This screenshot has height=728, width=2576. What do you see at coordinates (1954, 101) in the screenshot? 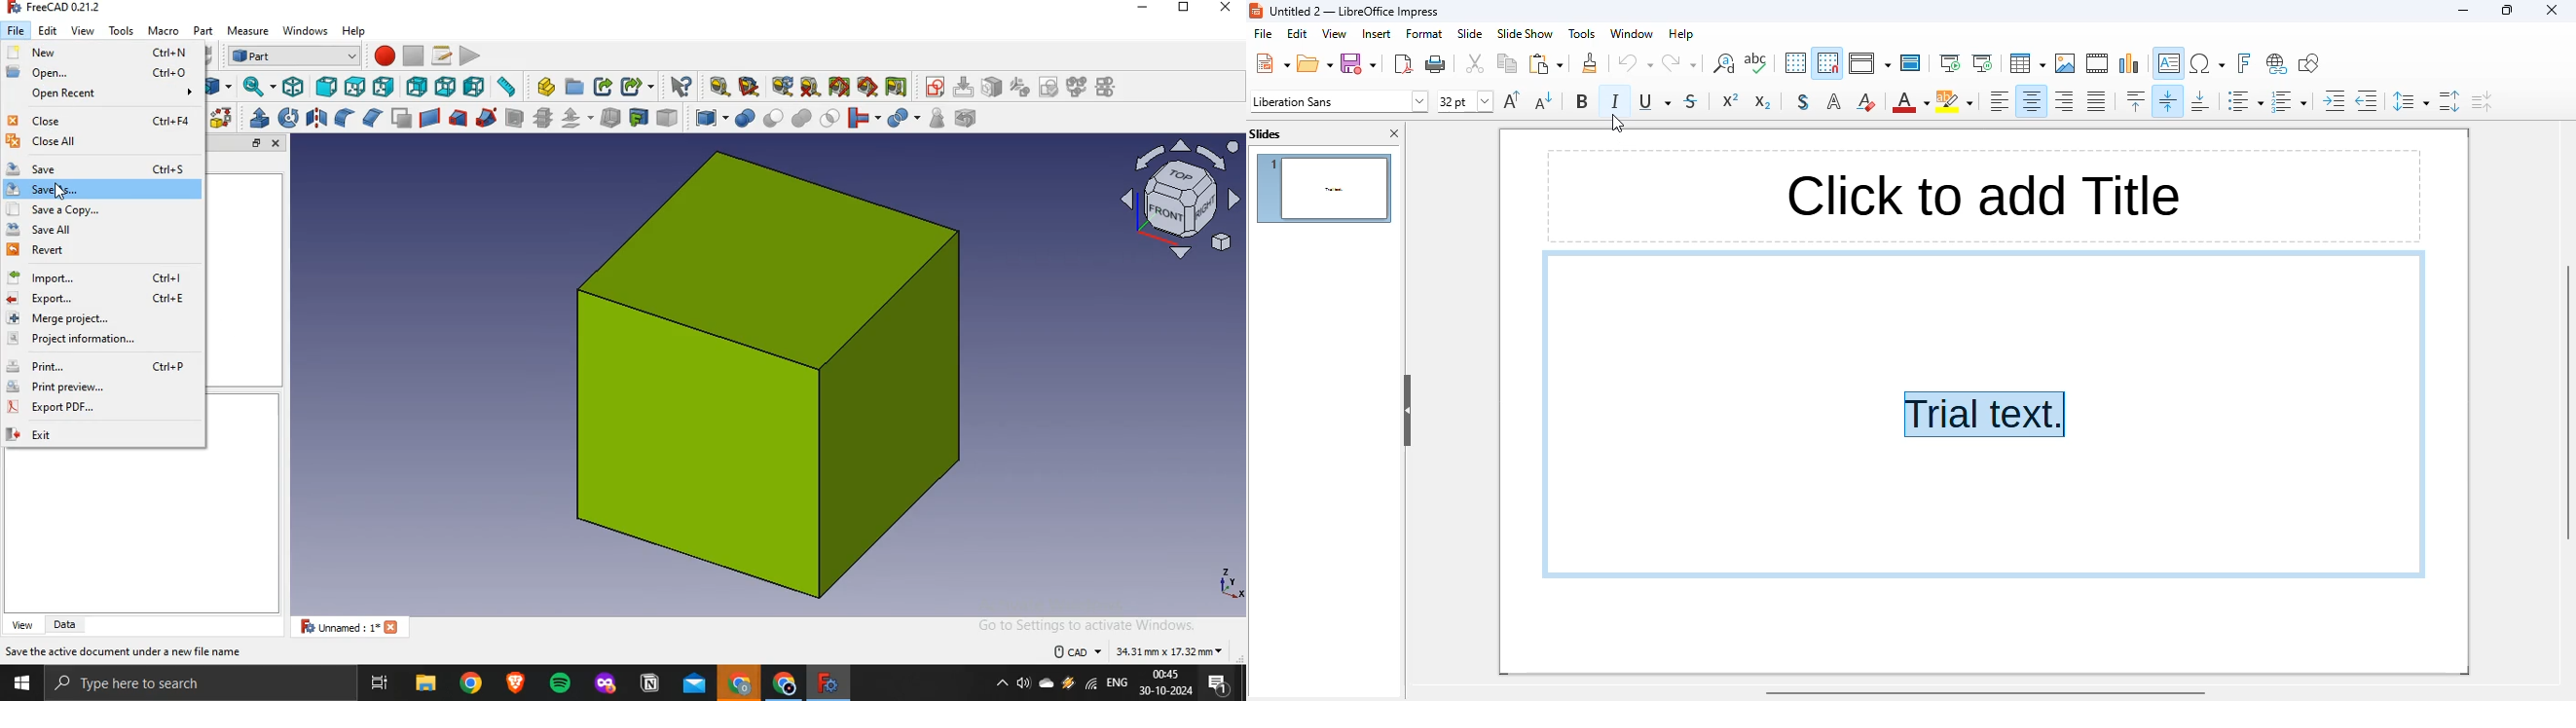
I see `character highlighting color` at bounding box center [1954, 101].